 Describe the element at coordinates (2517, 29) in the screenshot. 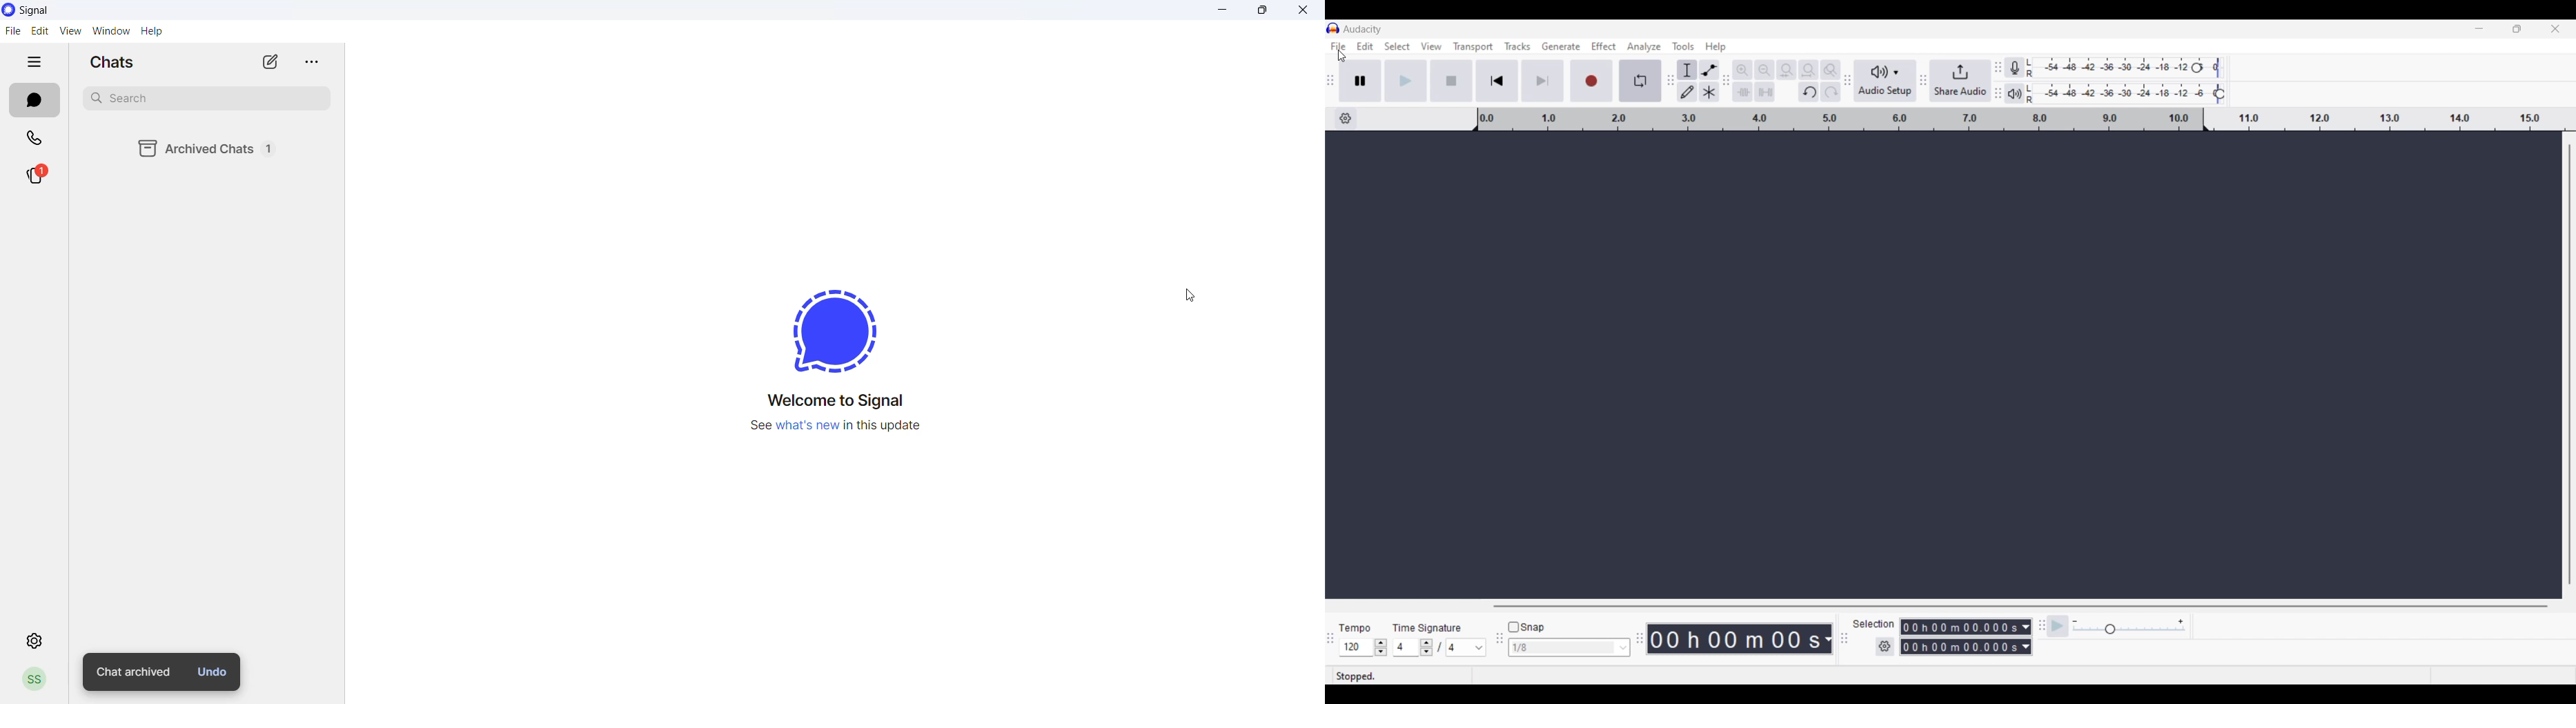

I see `Show interface in a smaller tab` at that location.